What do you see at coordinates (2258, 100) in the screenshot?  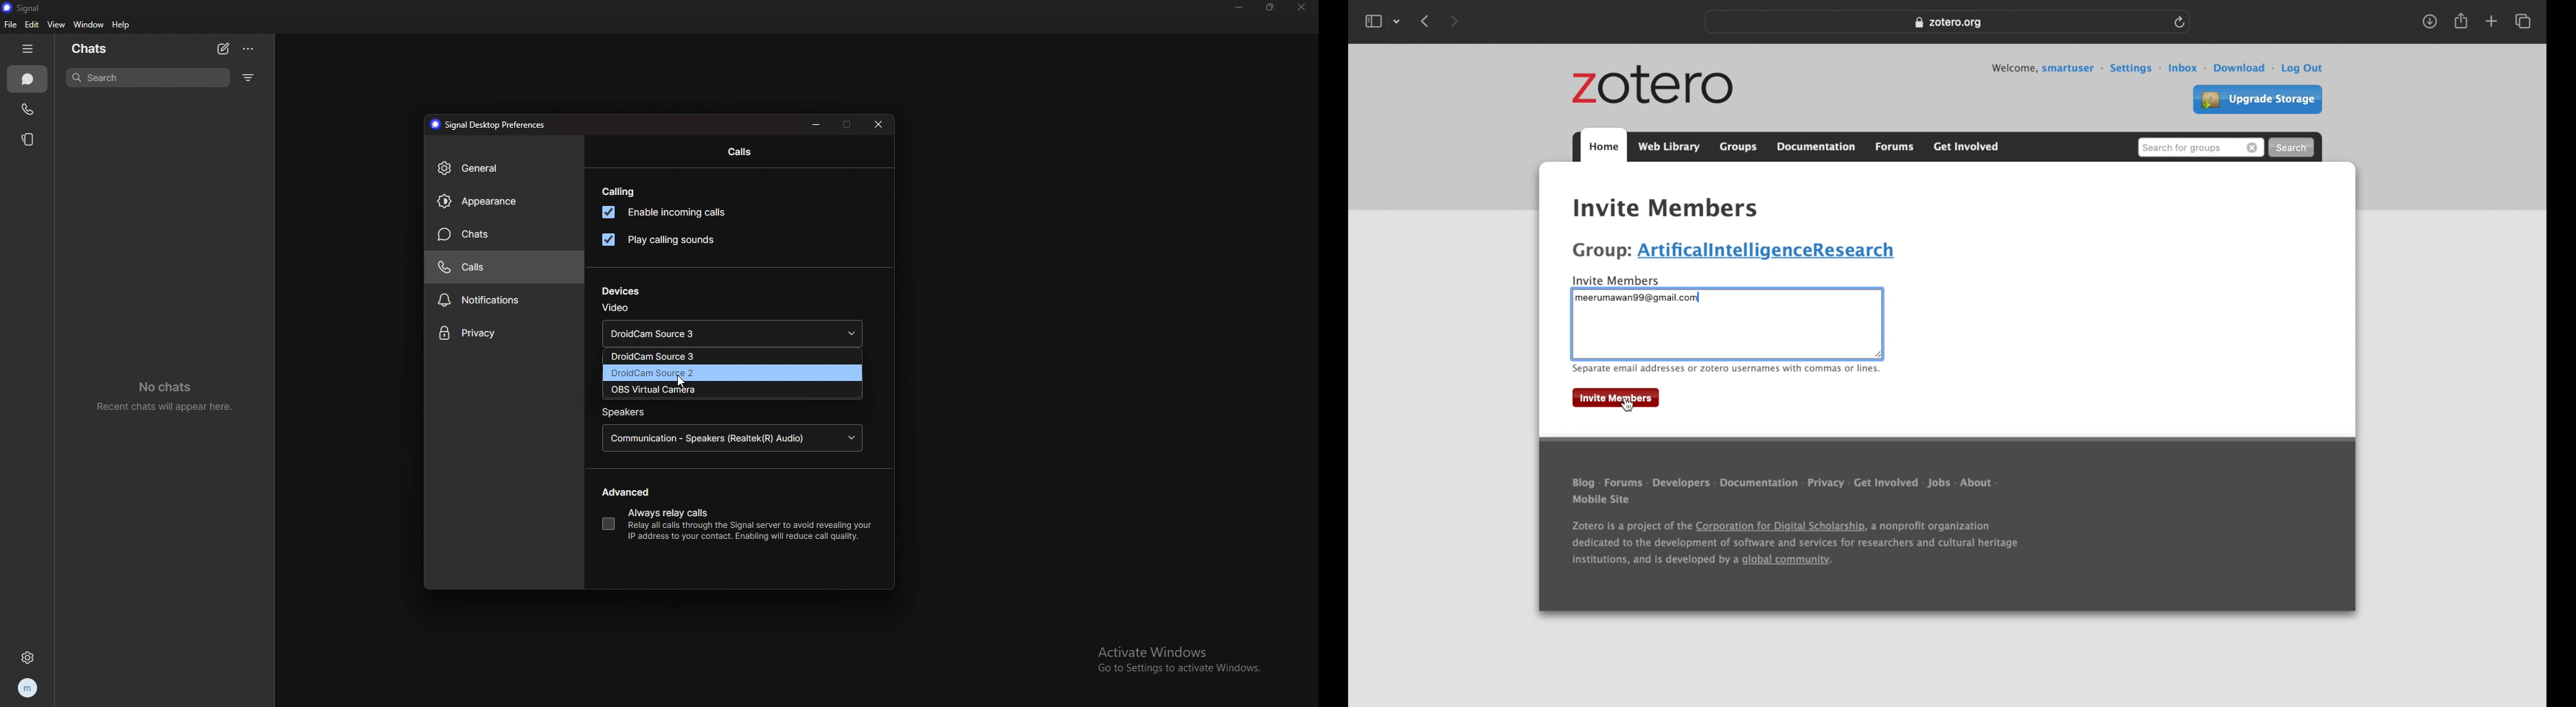 I see `upgrade settings` at bounding box center [2258, 100].